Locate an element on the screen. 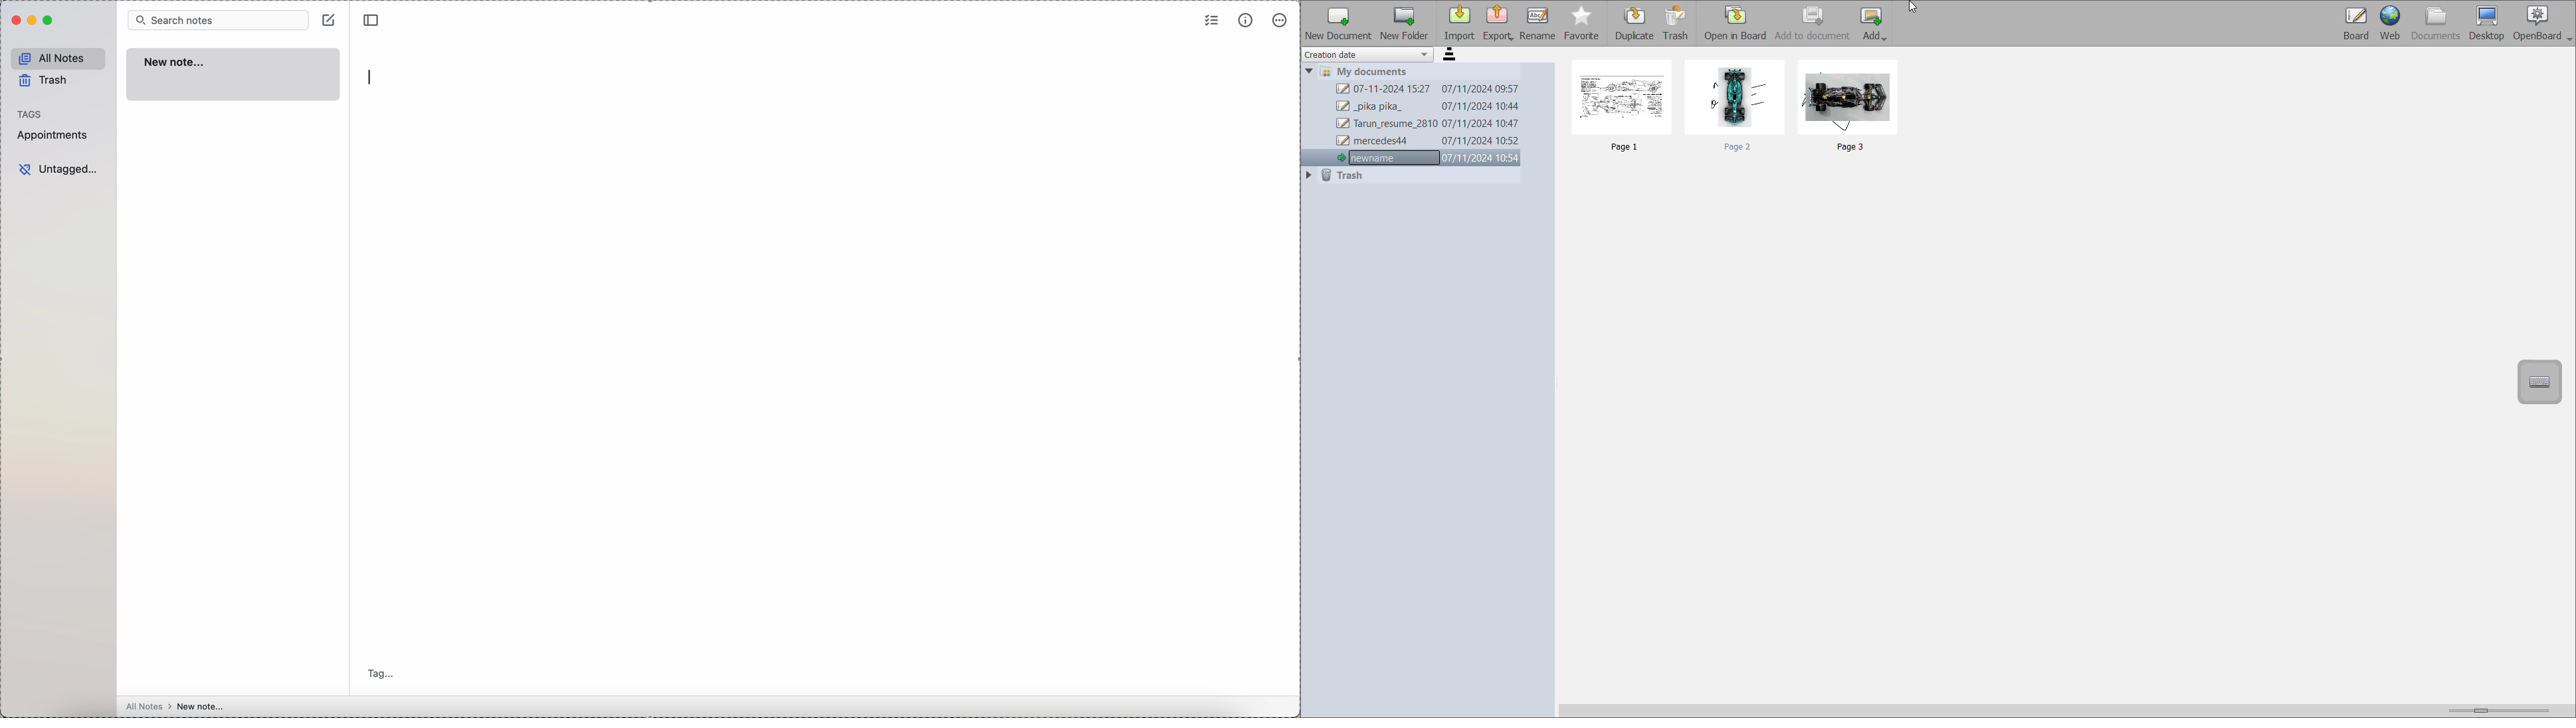 This screenshot has width=2576, height=728. toggle sidebar is located at coordinates (372, 18).